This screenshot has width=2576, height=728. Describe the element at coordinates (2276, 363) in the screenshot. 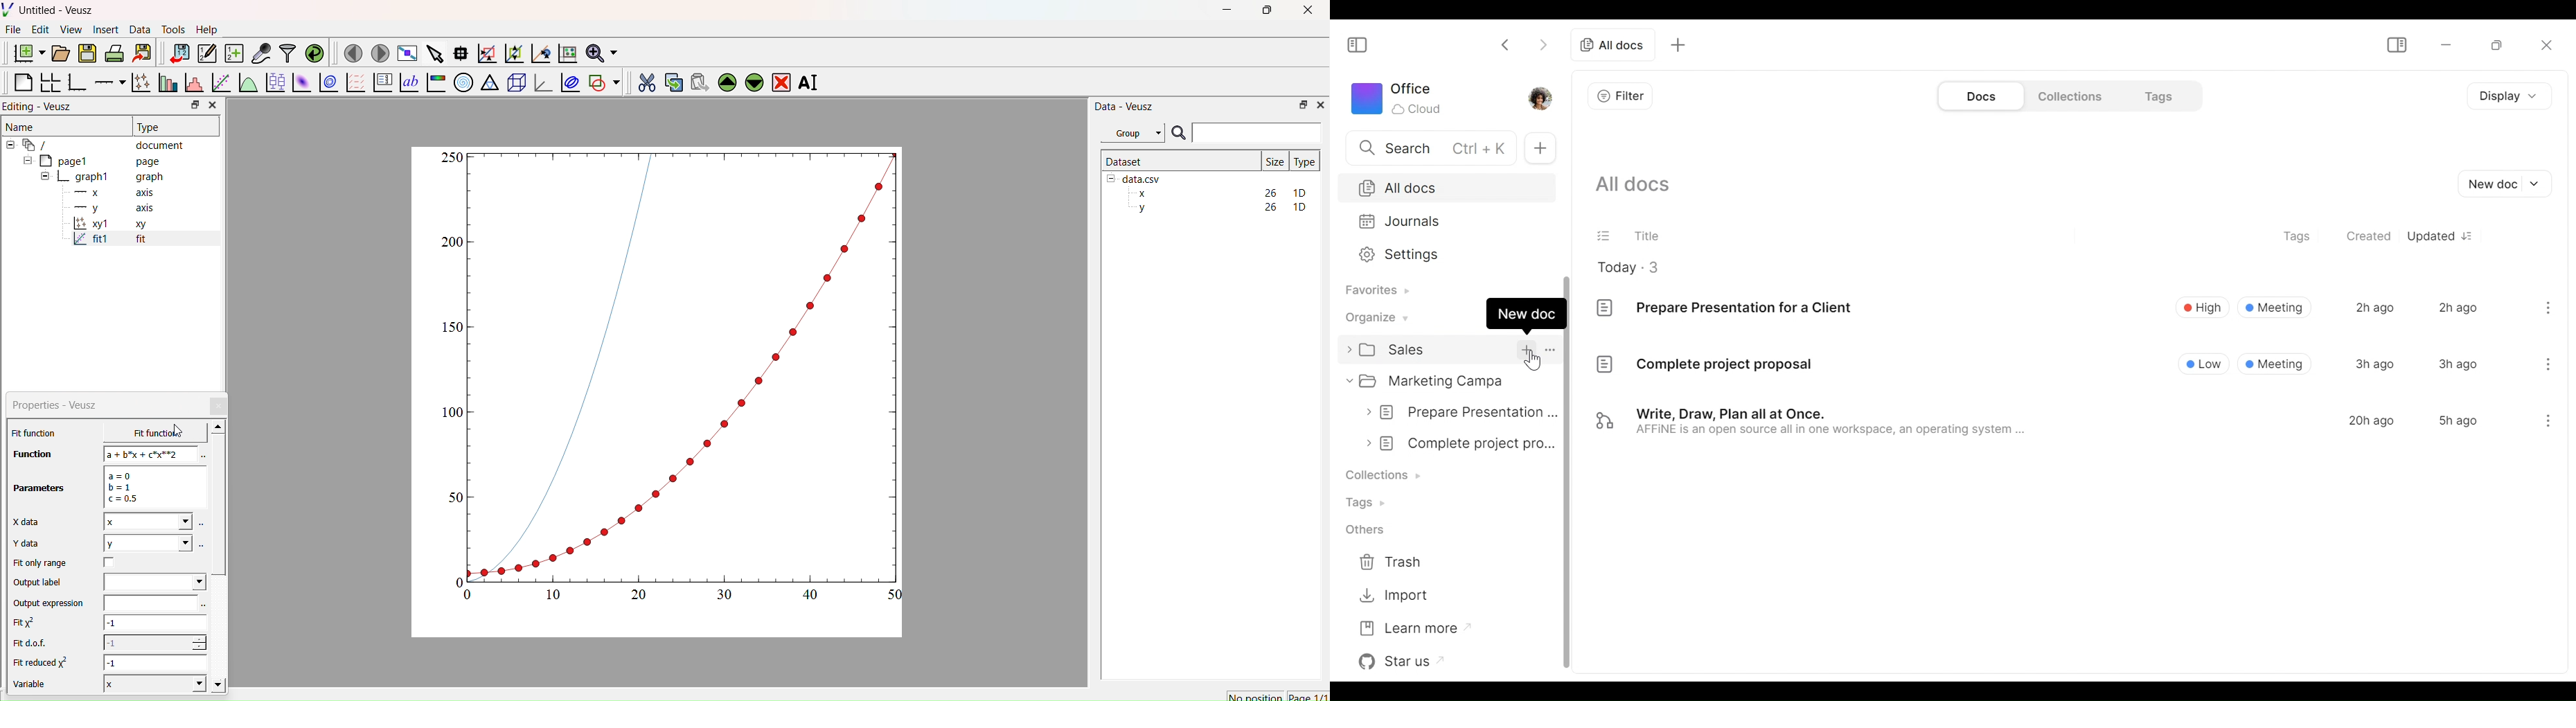

I see `® Meeting` at that location.